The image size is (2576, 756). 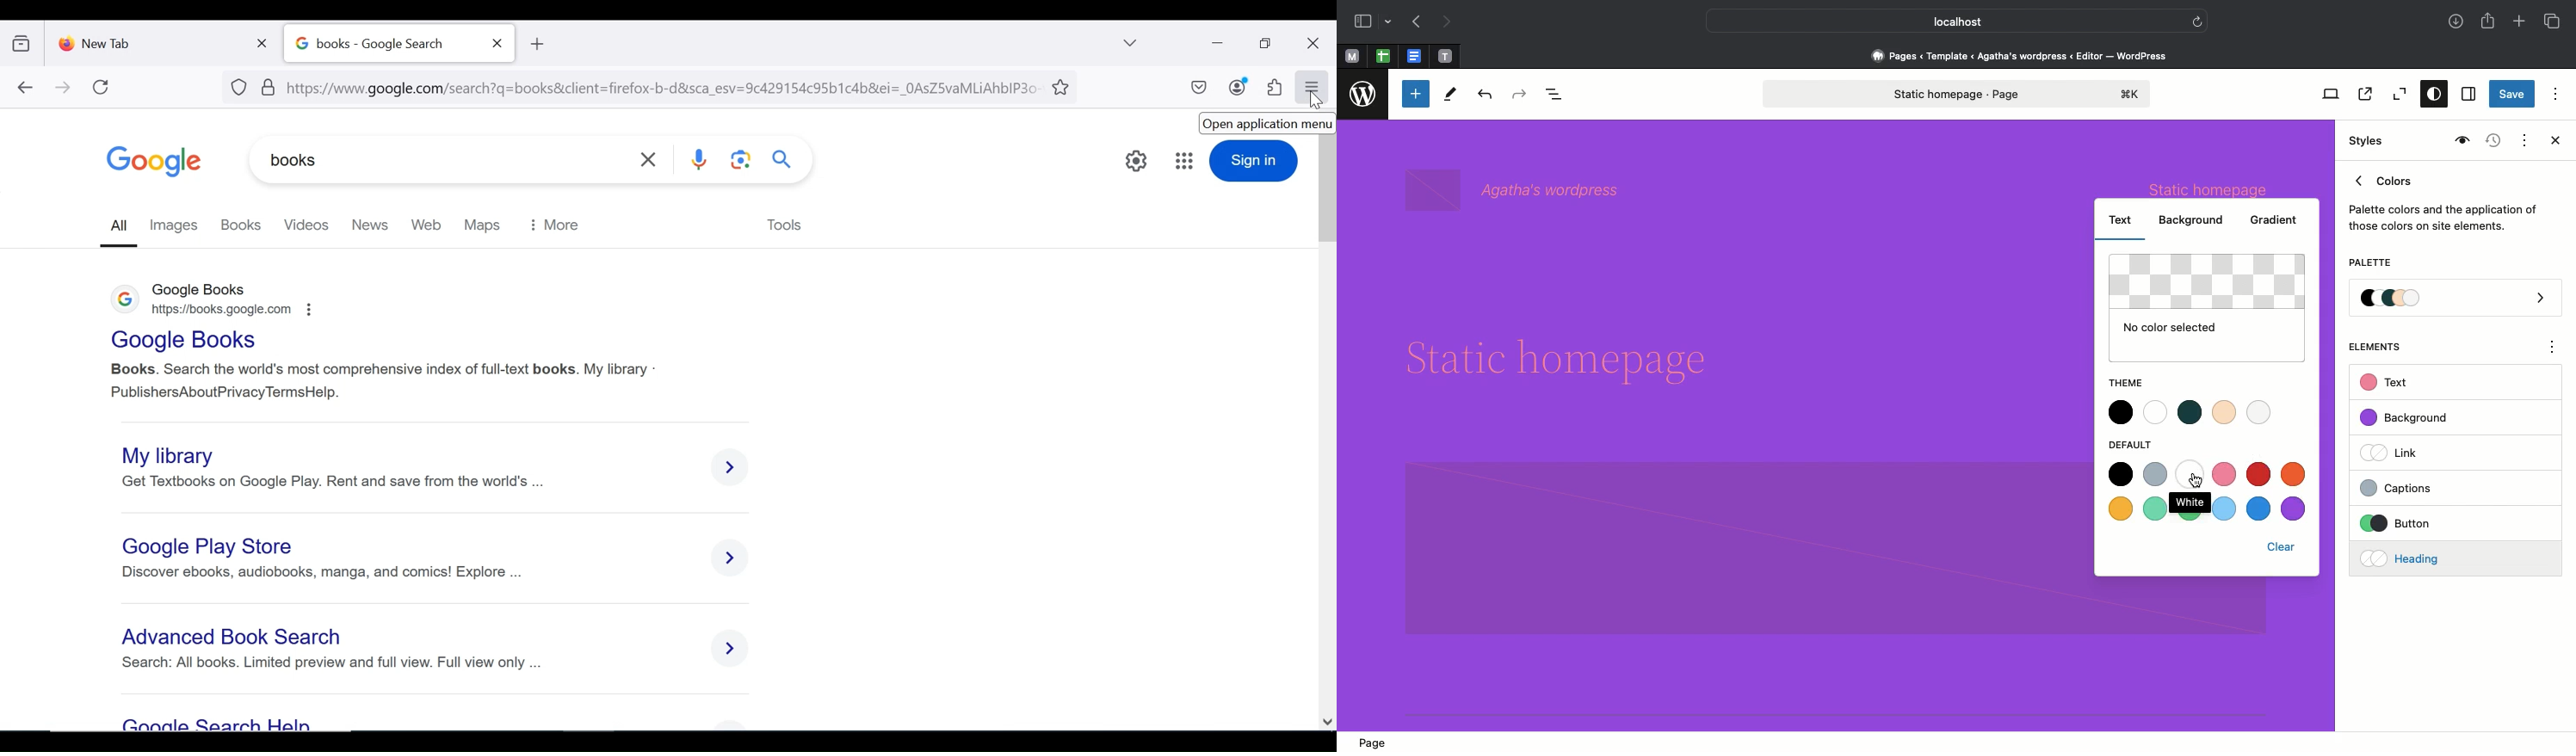 What do you see at coordinates (1351, 57) in the screenshot?
I see `Pinned tab` at bounding box center [1351, 57].